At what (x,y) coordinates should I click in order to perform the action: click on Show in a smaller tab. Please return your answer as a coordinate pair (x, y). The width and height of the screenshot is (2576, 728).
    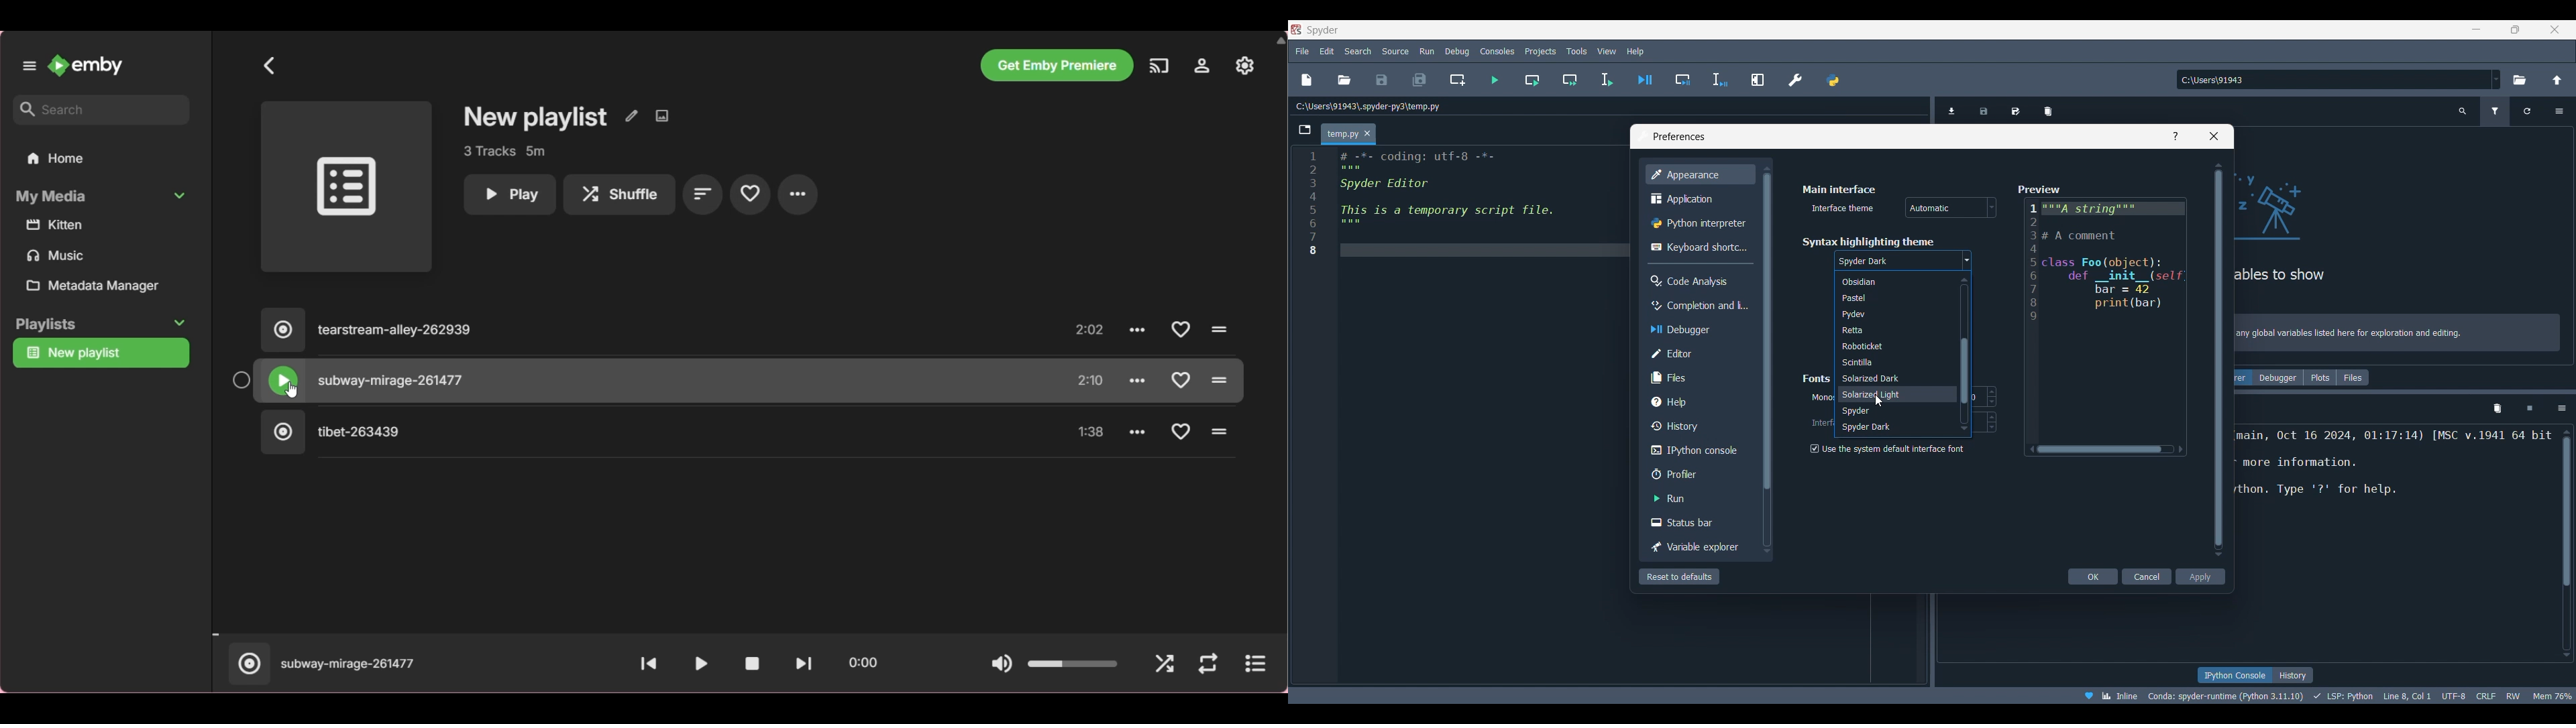
    Looking at the image, I should click on (2515, 29).